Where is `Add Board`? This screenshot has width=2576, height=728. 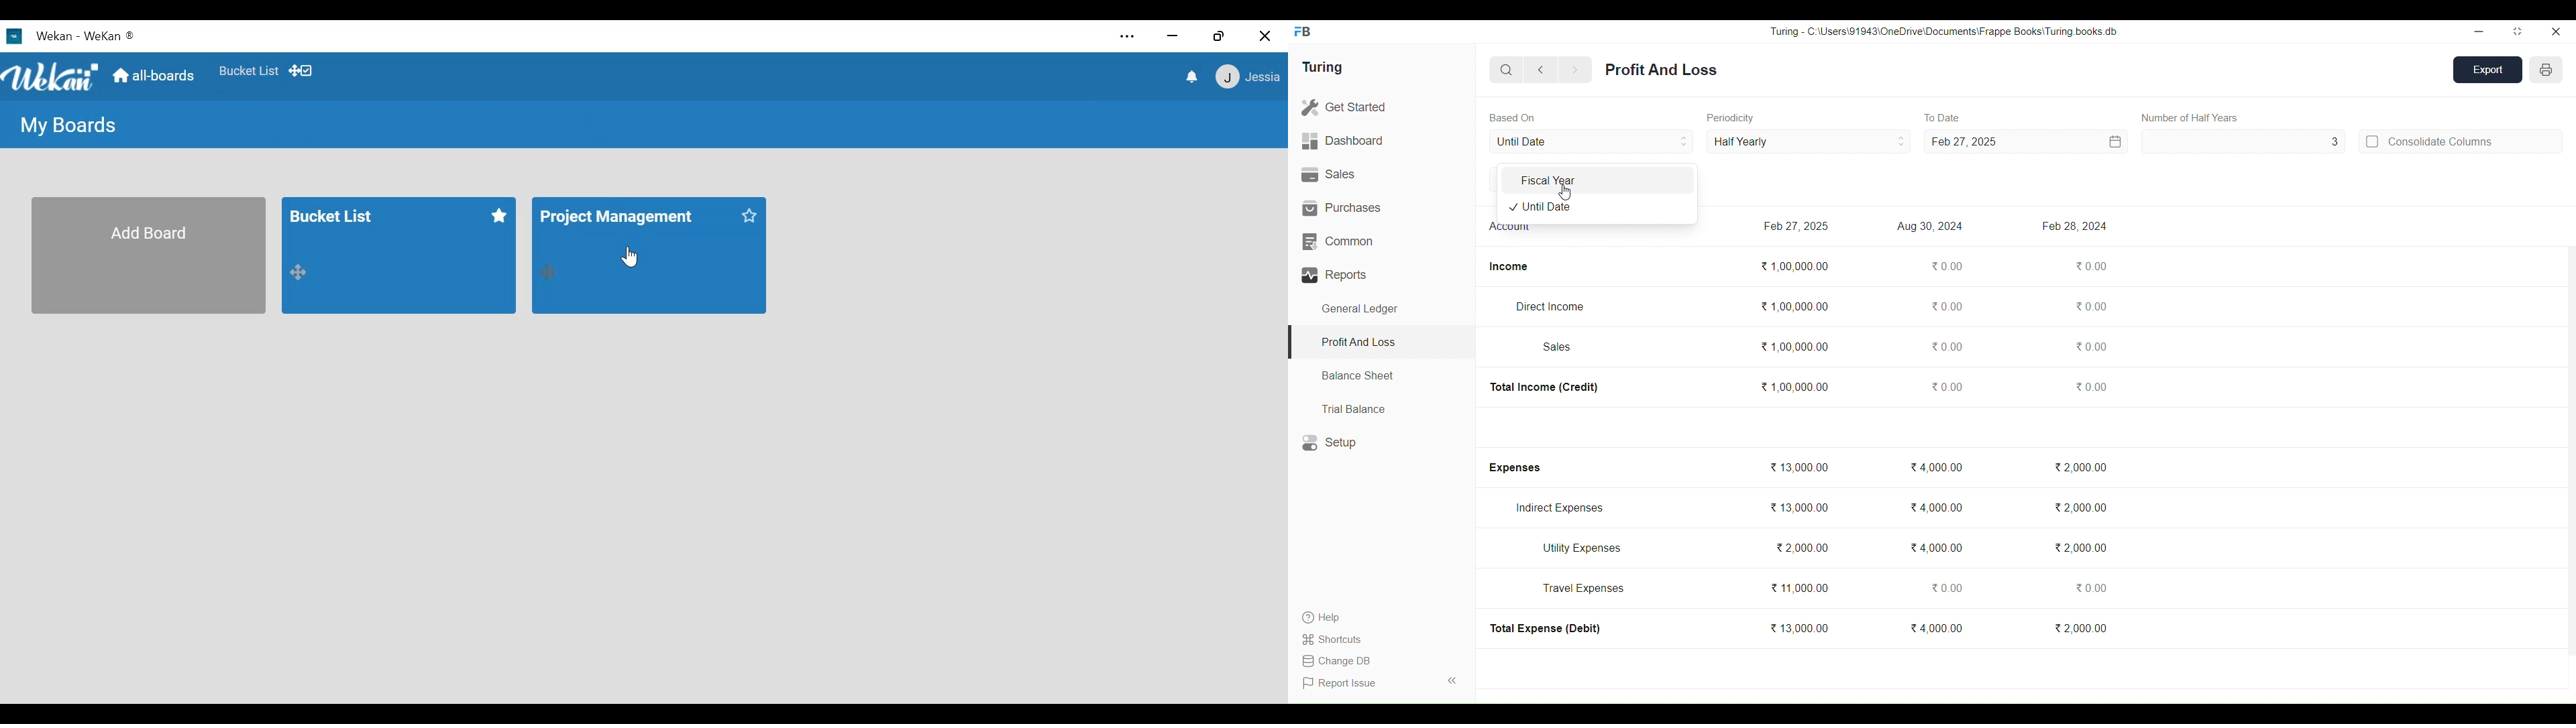 Add Board is located at coordinates (148, 253).